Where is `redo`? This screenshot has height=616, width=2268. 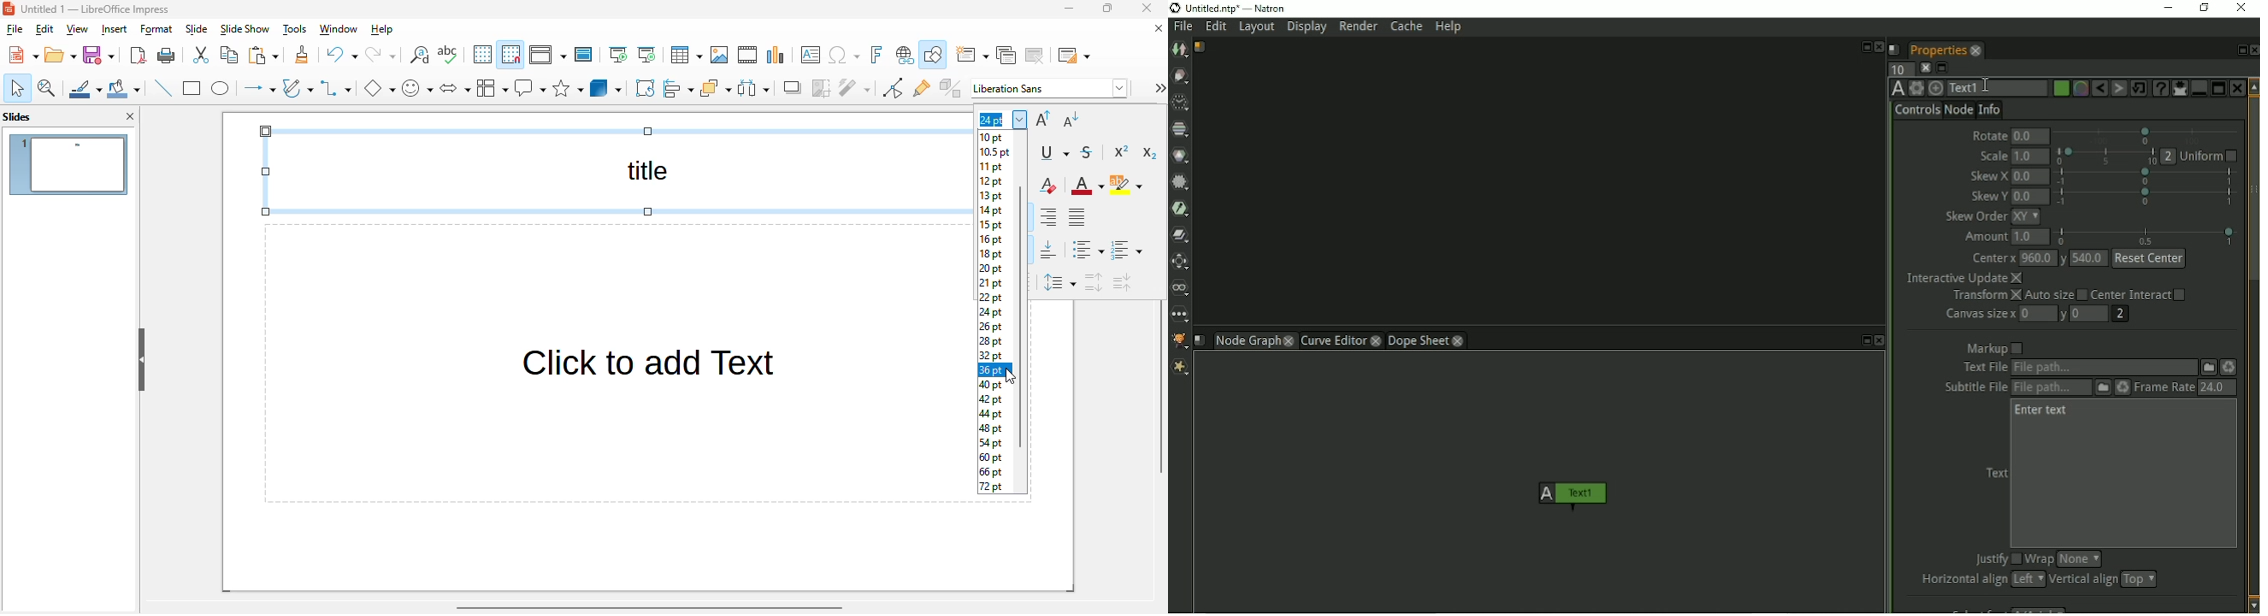
redo is located at coordinates (381, 55).